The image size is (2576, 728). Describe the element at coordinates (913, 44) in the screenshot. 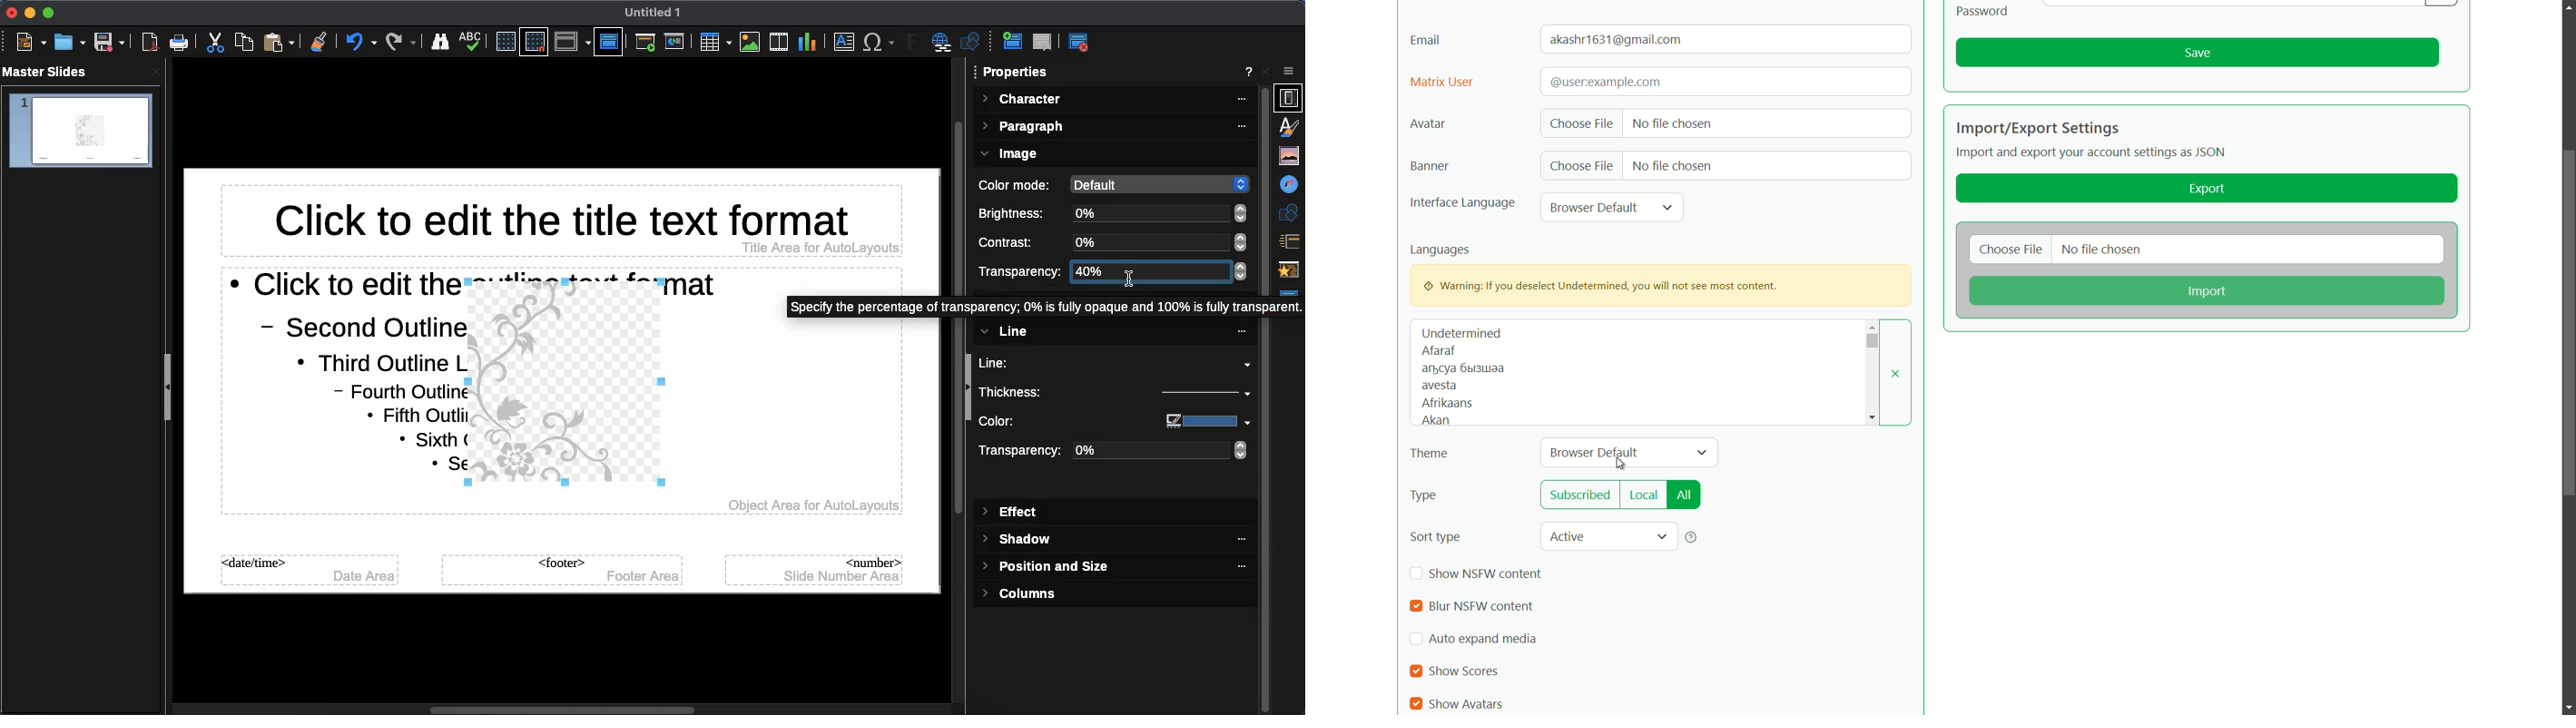

I see `Fontwork` at that location.